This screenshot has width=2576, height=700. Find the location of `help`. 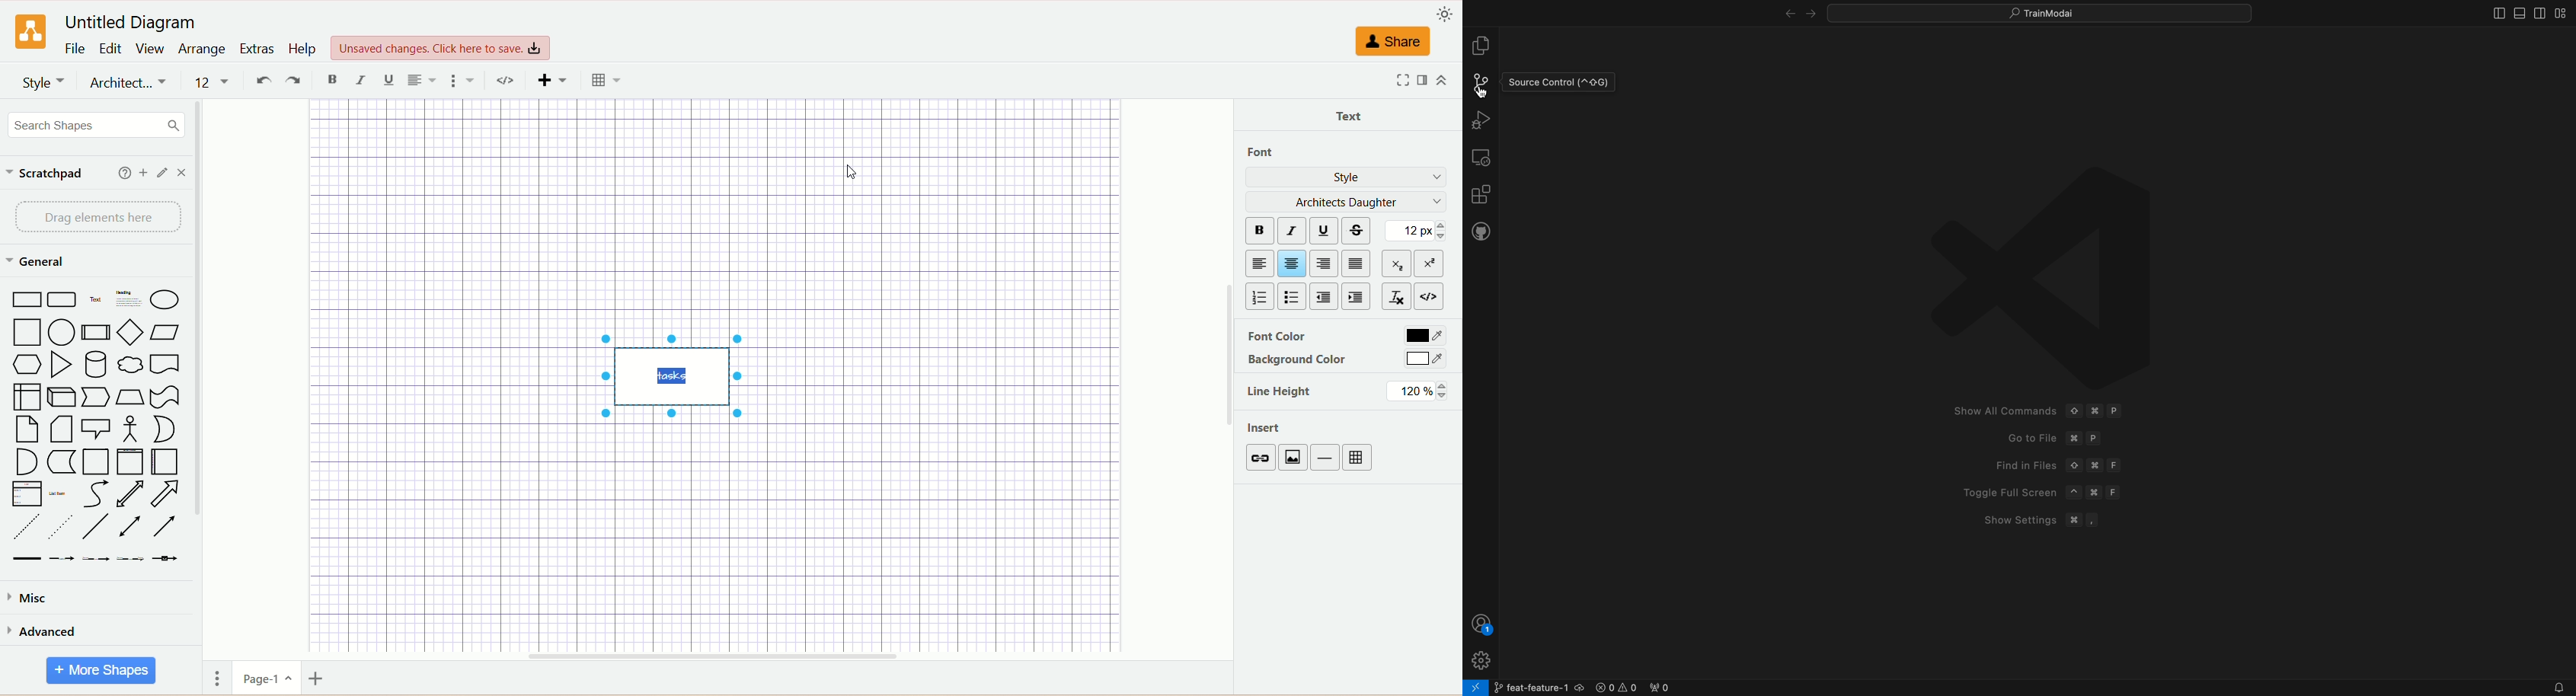

help is located at coordinates (303, 49).